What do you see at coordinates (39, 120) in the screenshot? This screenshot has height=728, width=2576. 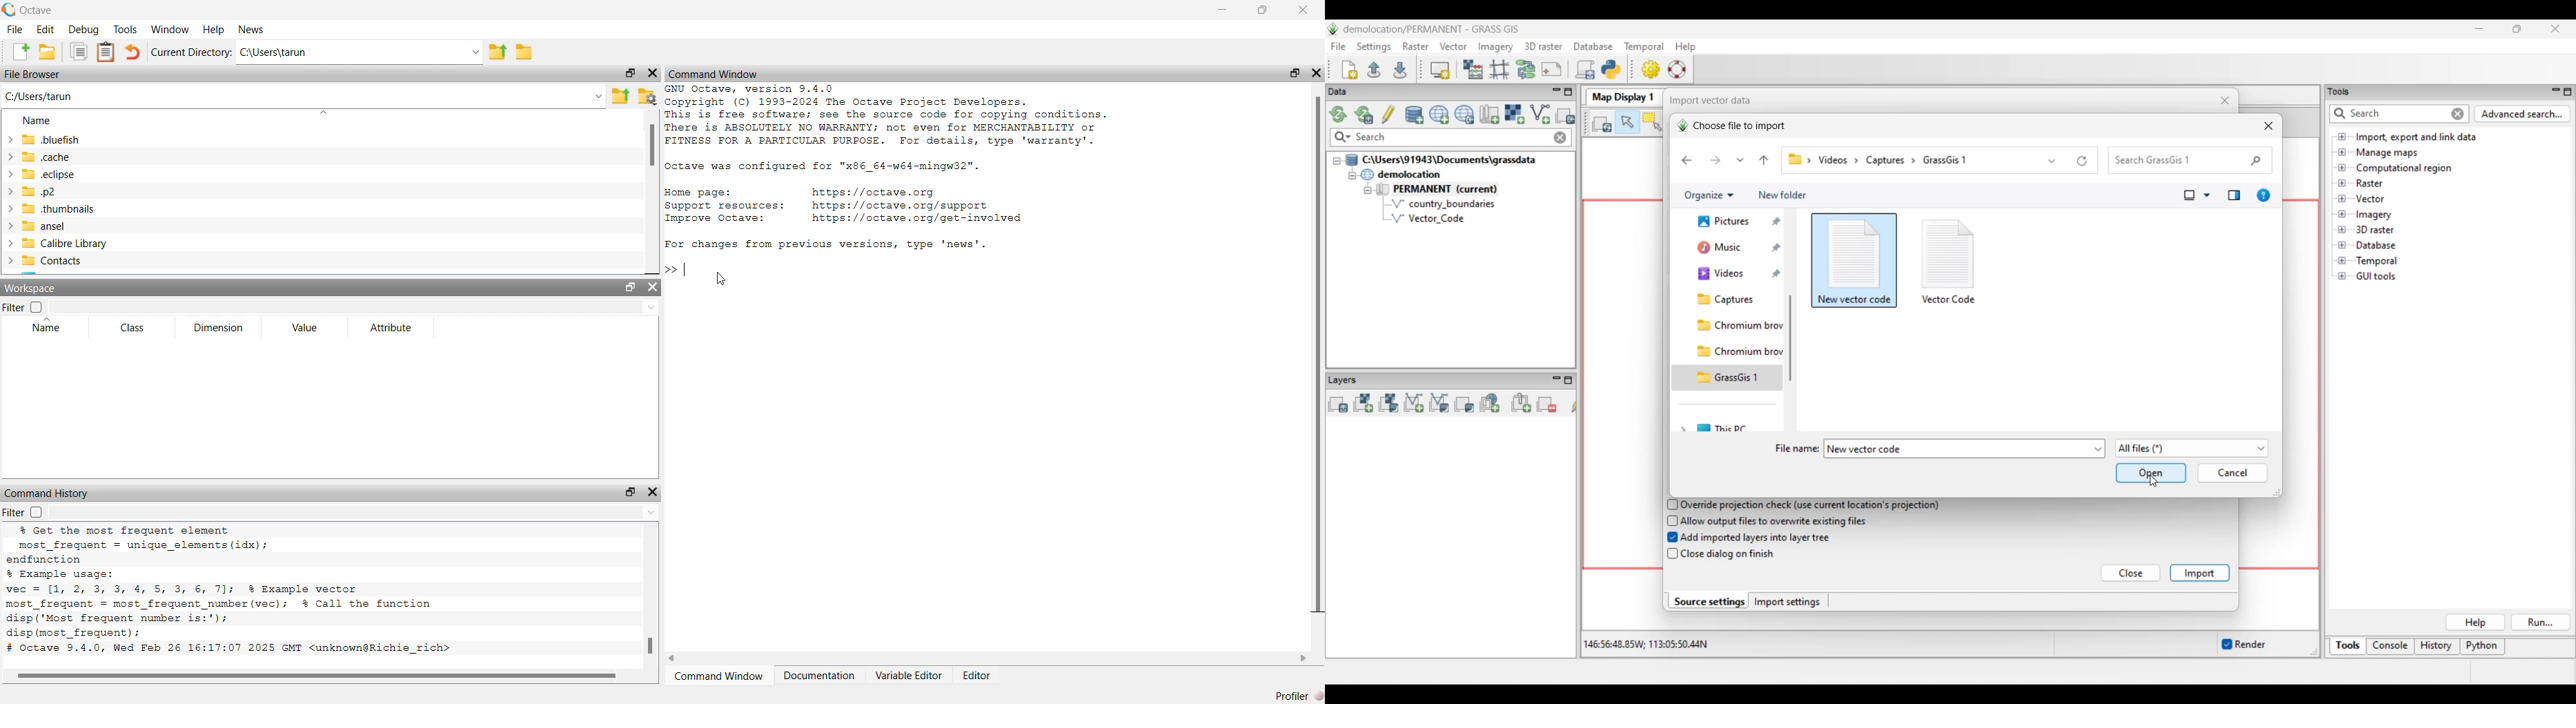 I see `Name` at bounding box center [39, 120].